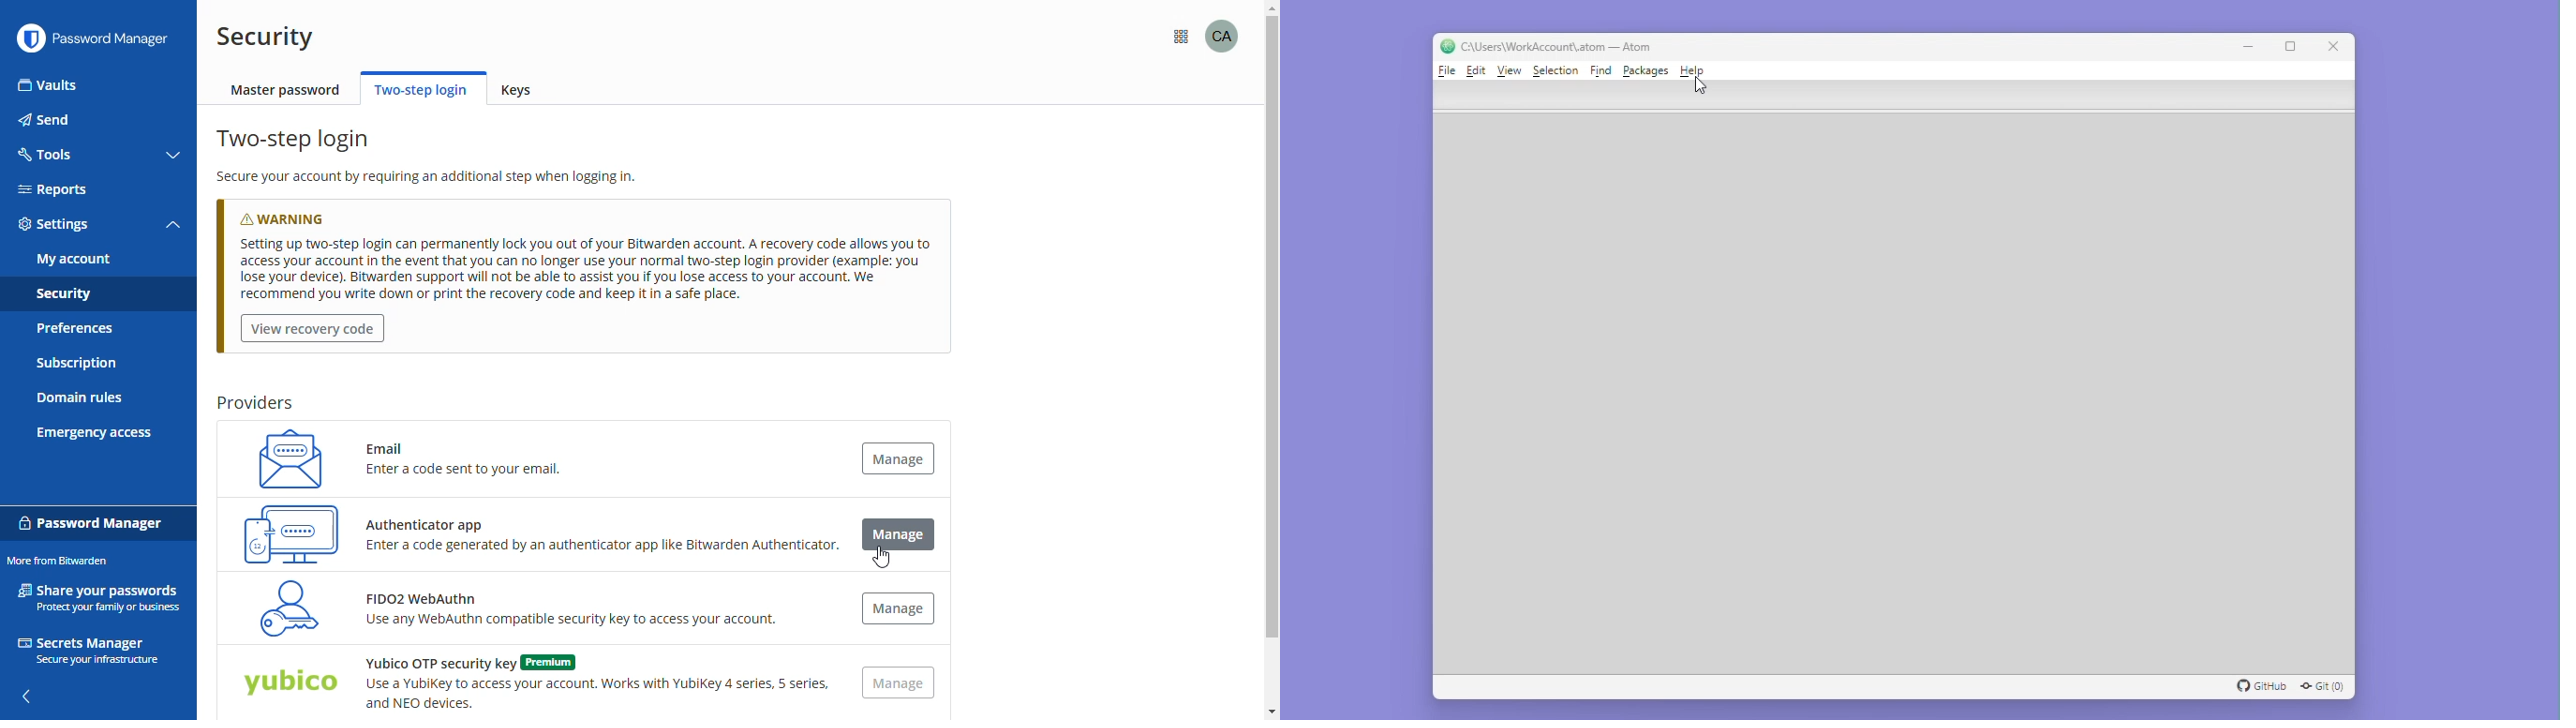 The width and height of the screenshot is (2576, 728). Describe the element at coordinates (292, 533) in the screenshot. I see `authenticator app` at that location.